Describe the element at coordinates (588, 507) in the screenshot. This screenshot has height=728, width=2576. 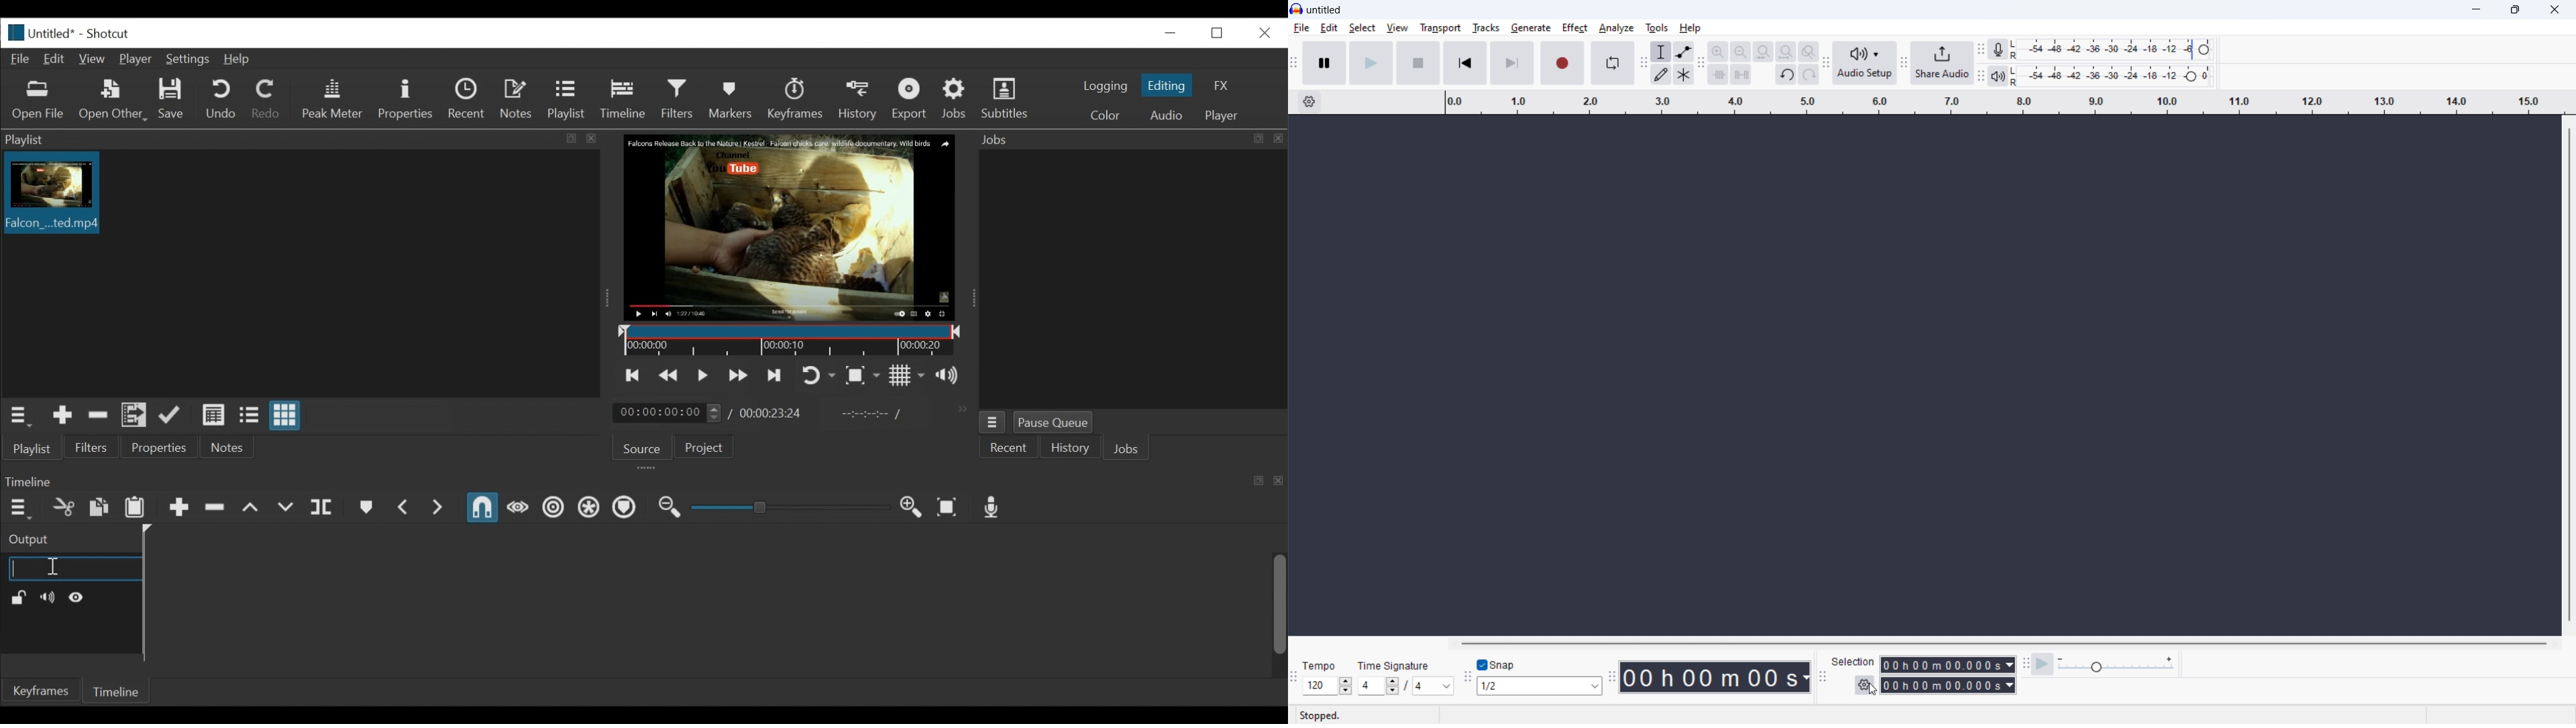
I see `Ripple all tracks` at that location.